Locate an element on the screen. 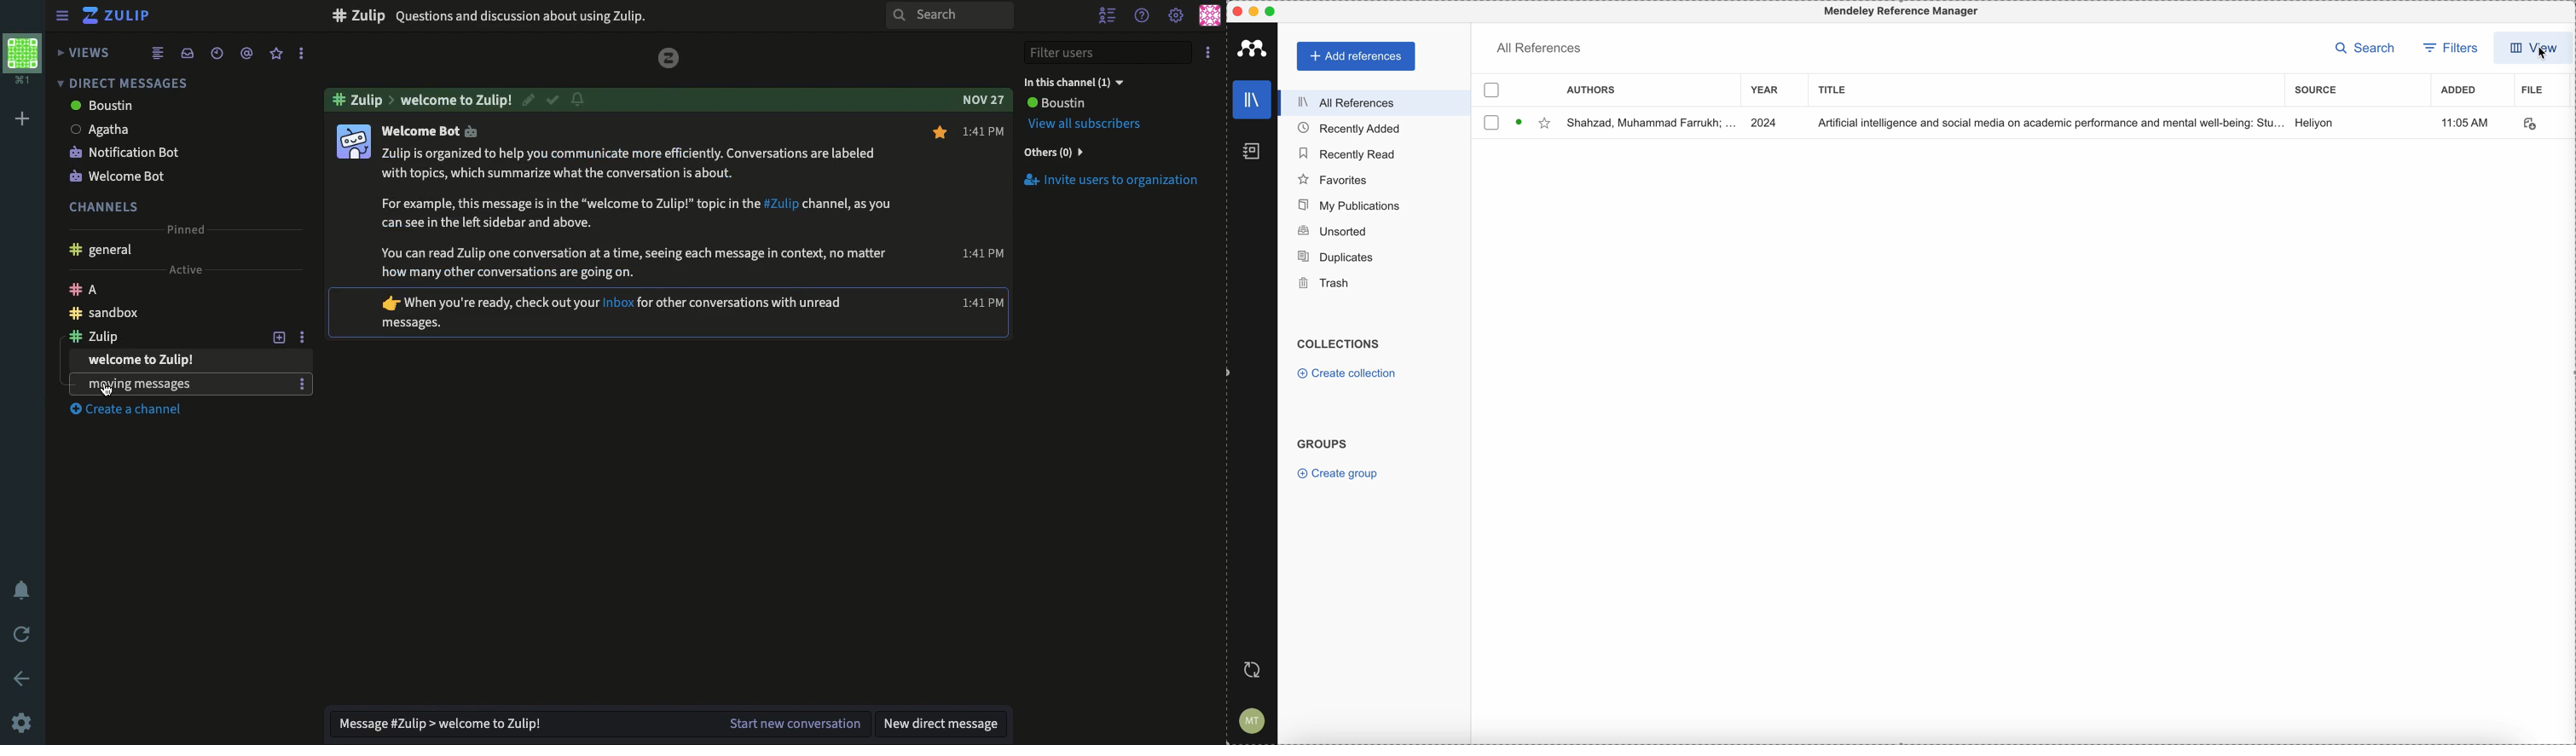 Image resolution: width=2576 pixels, height=756 pixels. groups is located at coordinates (1324, 444).